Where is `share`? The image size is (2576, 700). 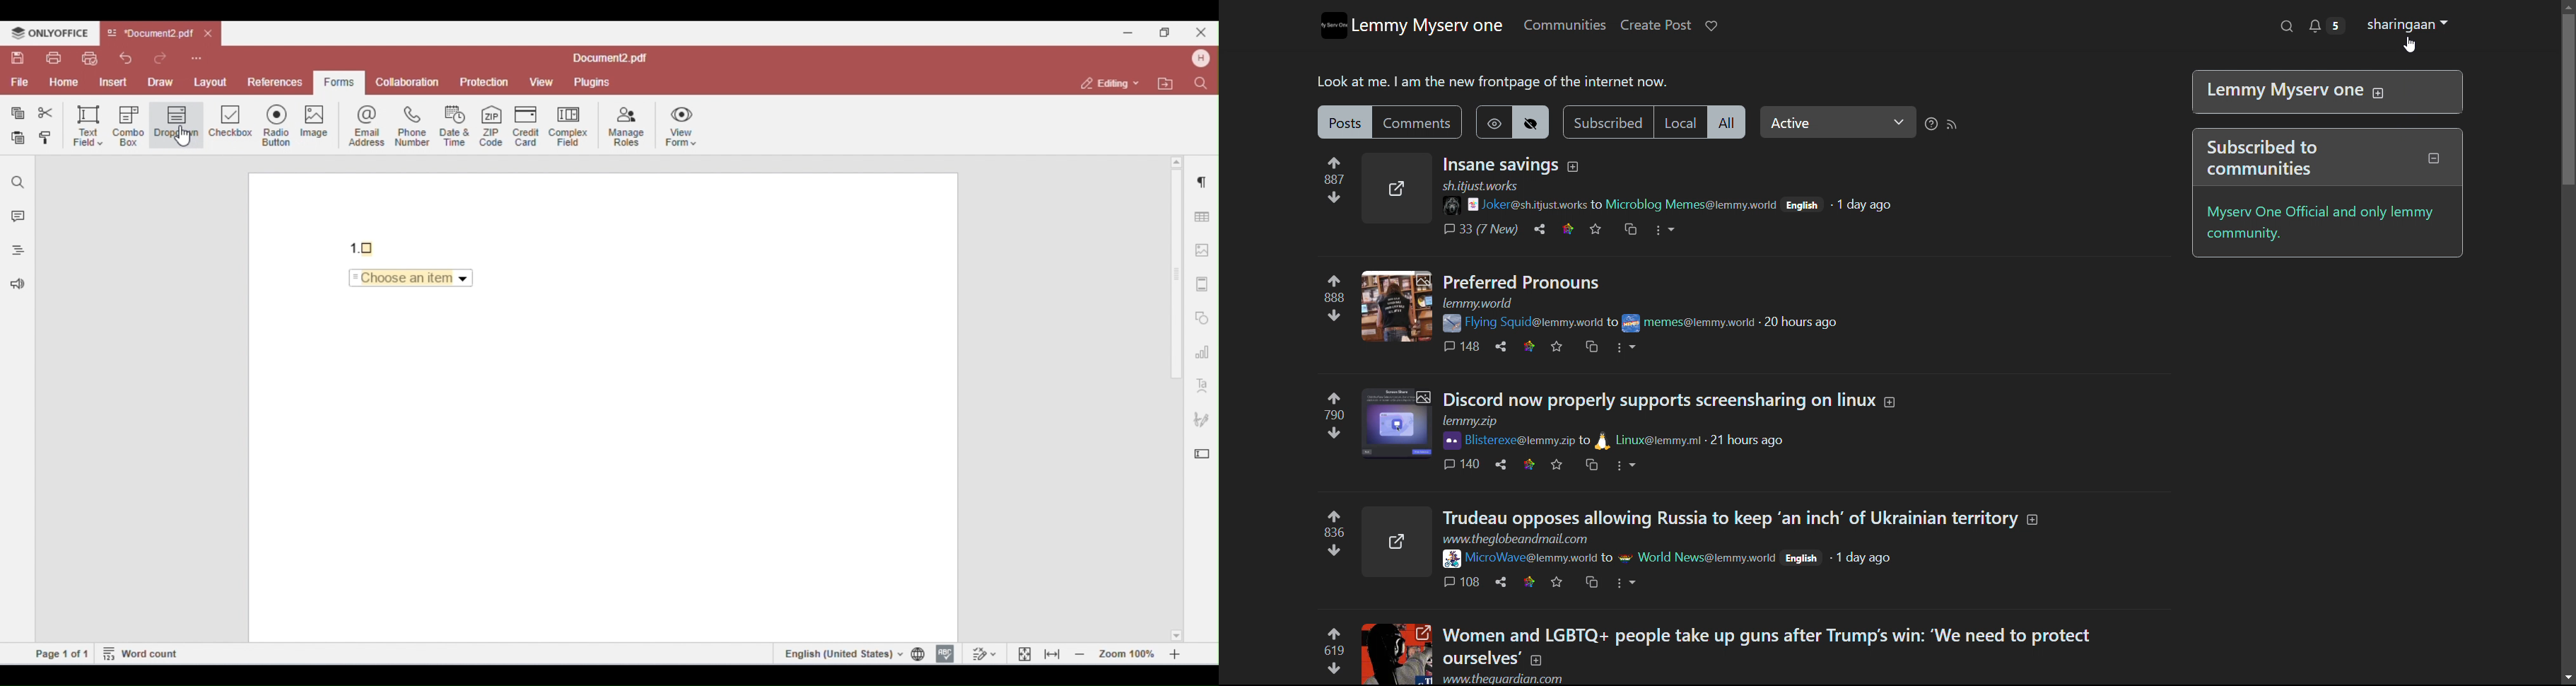
share is located at coordinates (1502, 464).